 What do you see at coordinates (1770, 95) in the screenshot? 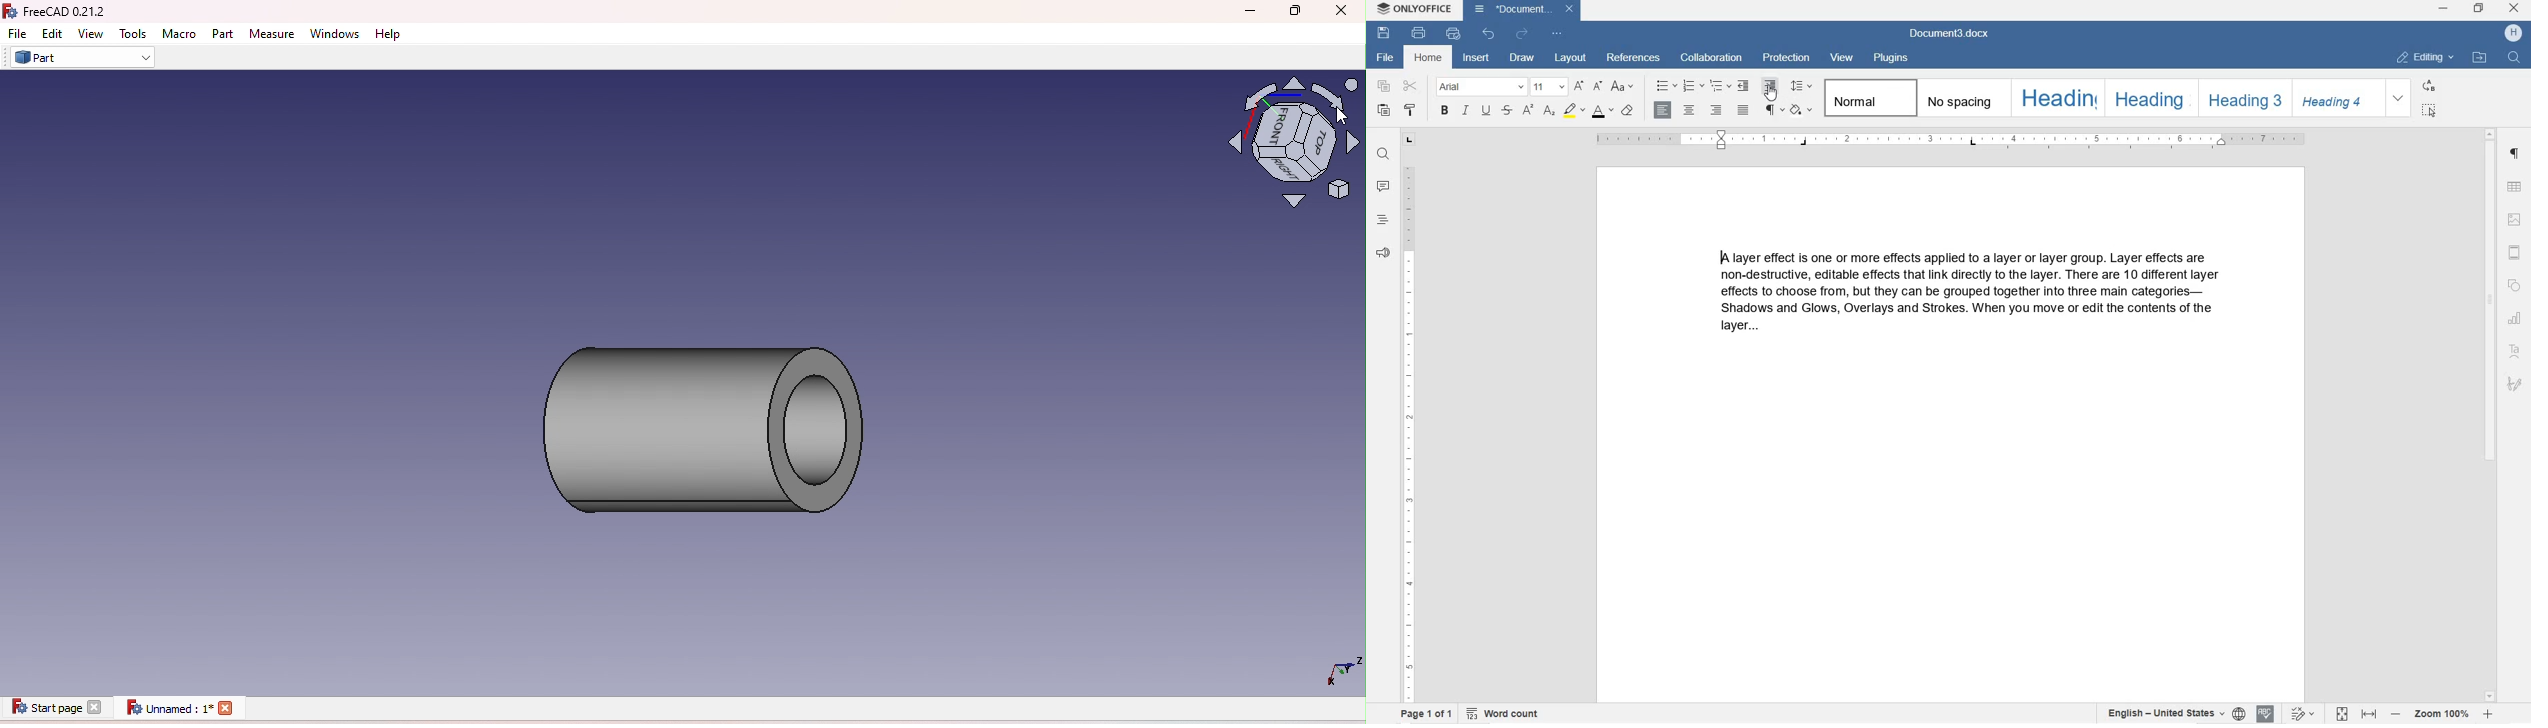
I see `CURSOR` at bounding box center [1770, 95].